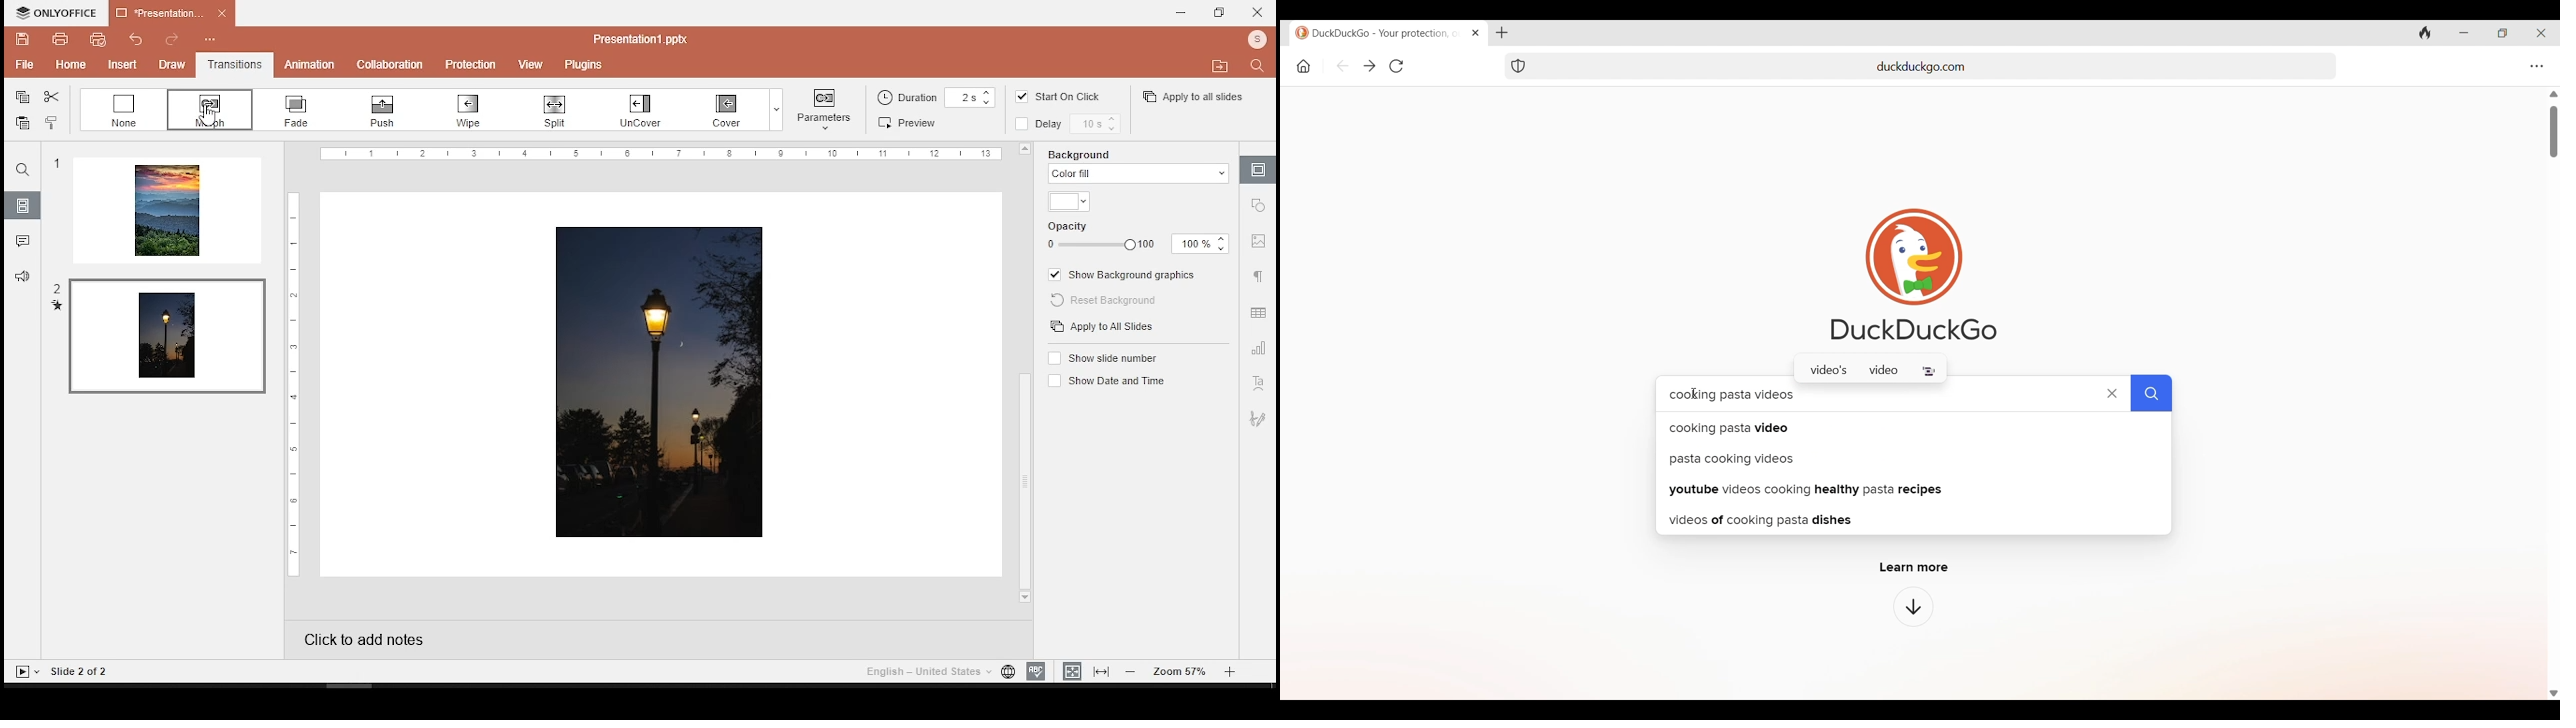  What do you see at coordinates (1068, 201) in the screenshot?
I see `color` at bounding box center [1068, 201].